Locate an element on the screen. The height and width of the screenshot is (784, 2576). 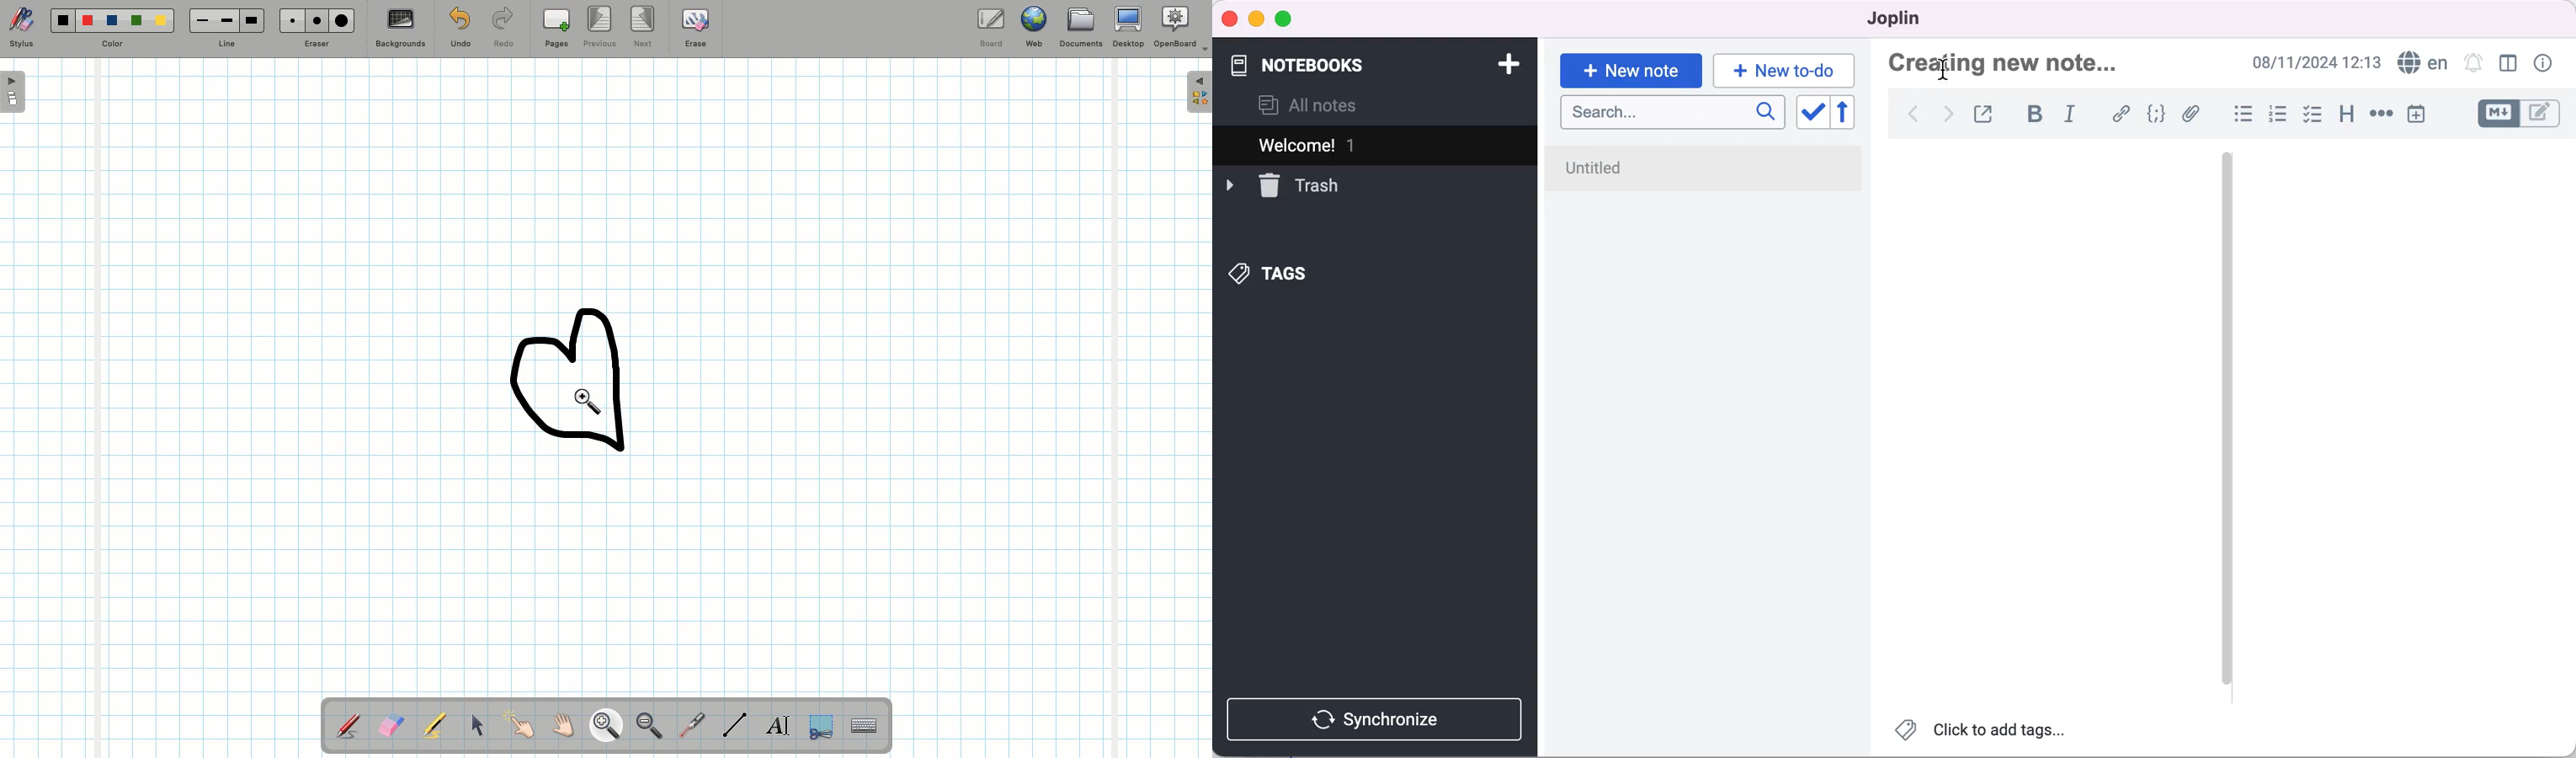
insert time is located at coordinates (2417, 113).